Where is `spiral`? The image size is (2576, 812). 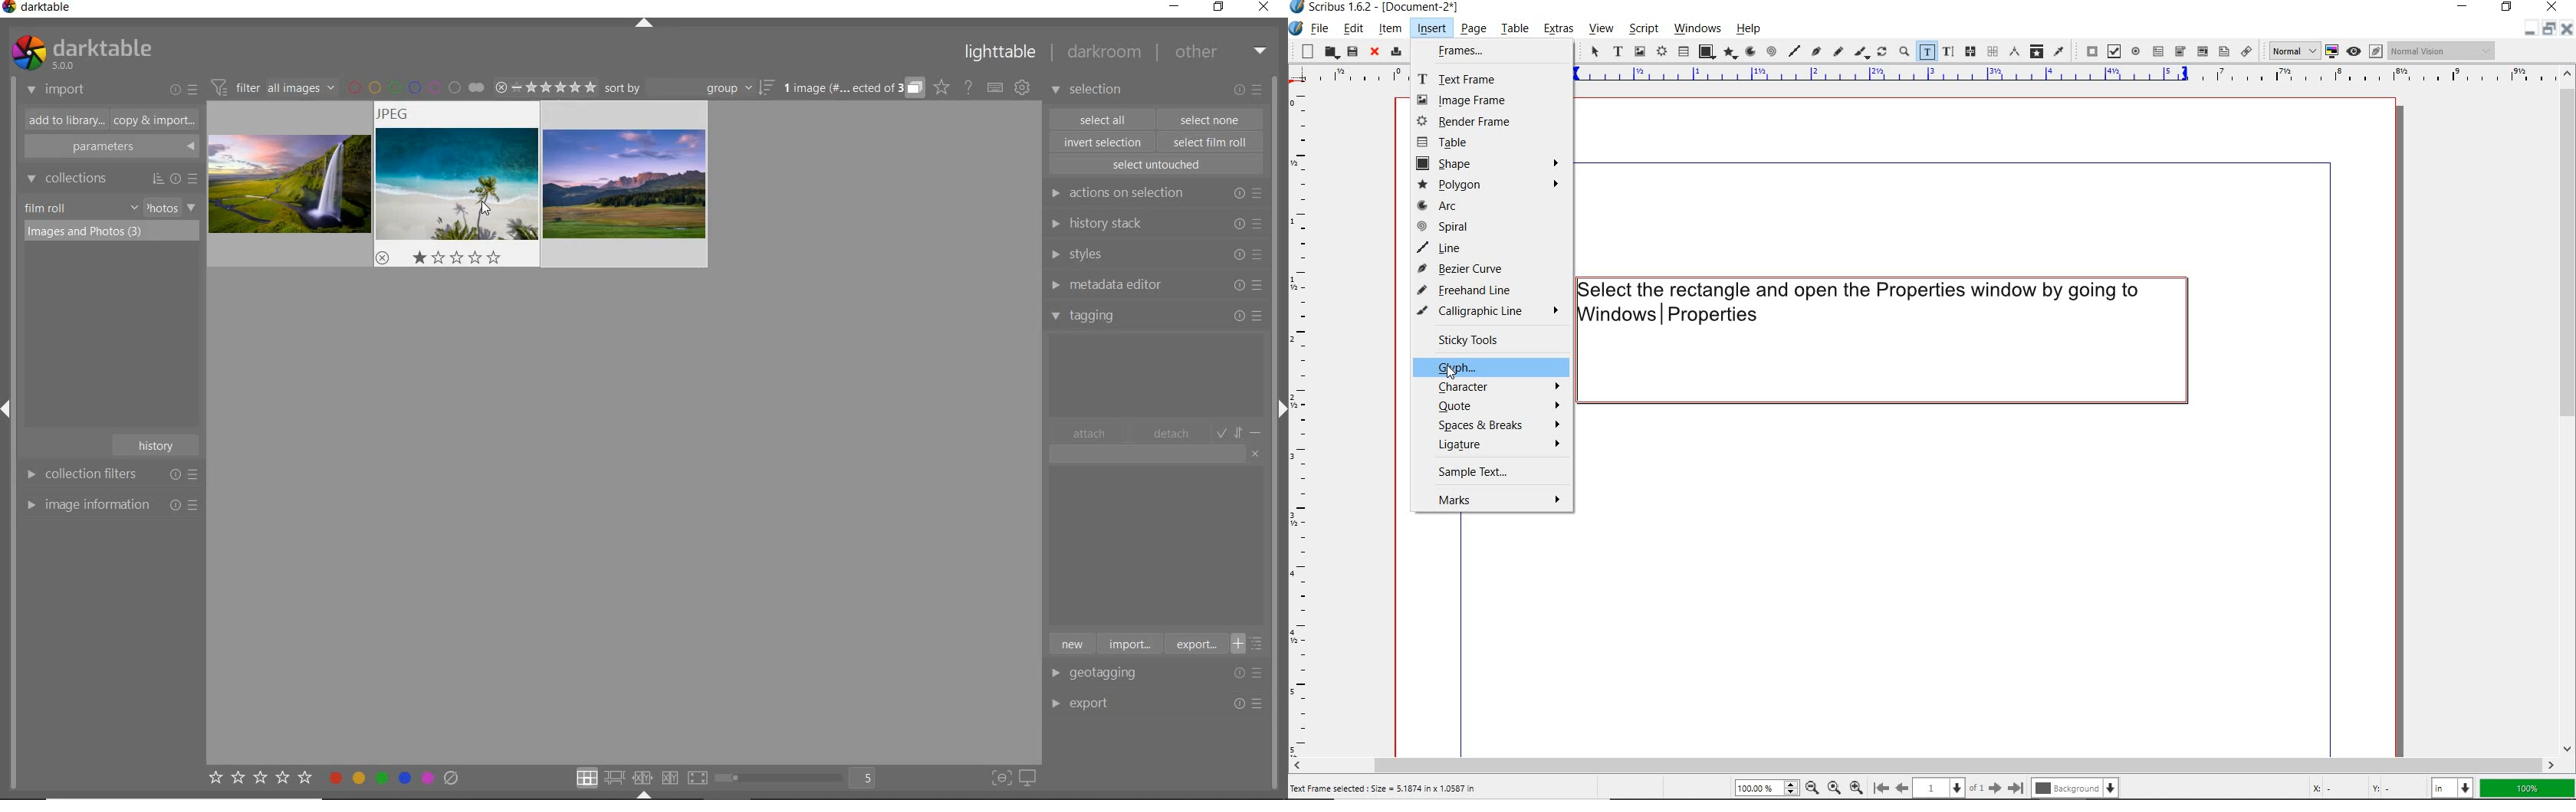
spiral is located at coordinates (1478, 225).